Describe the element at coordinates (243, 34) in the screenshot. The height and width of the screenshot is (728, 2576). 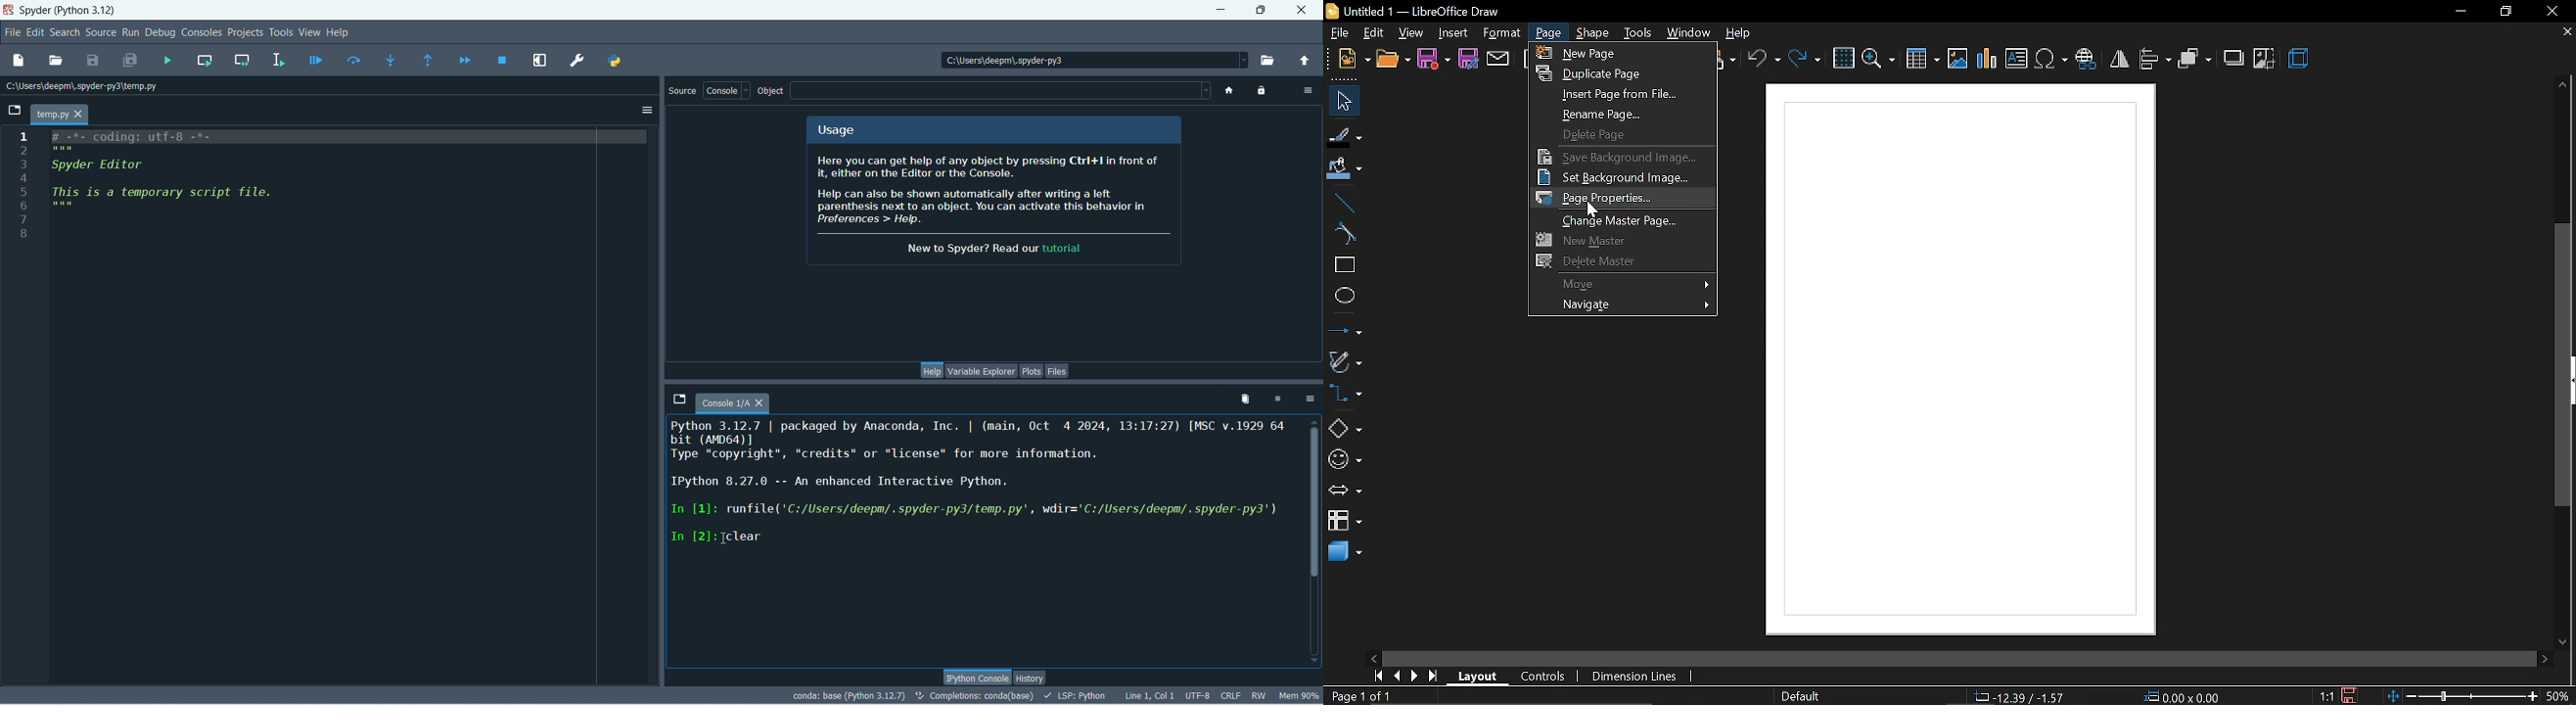
I see `projects` at that location.